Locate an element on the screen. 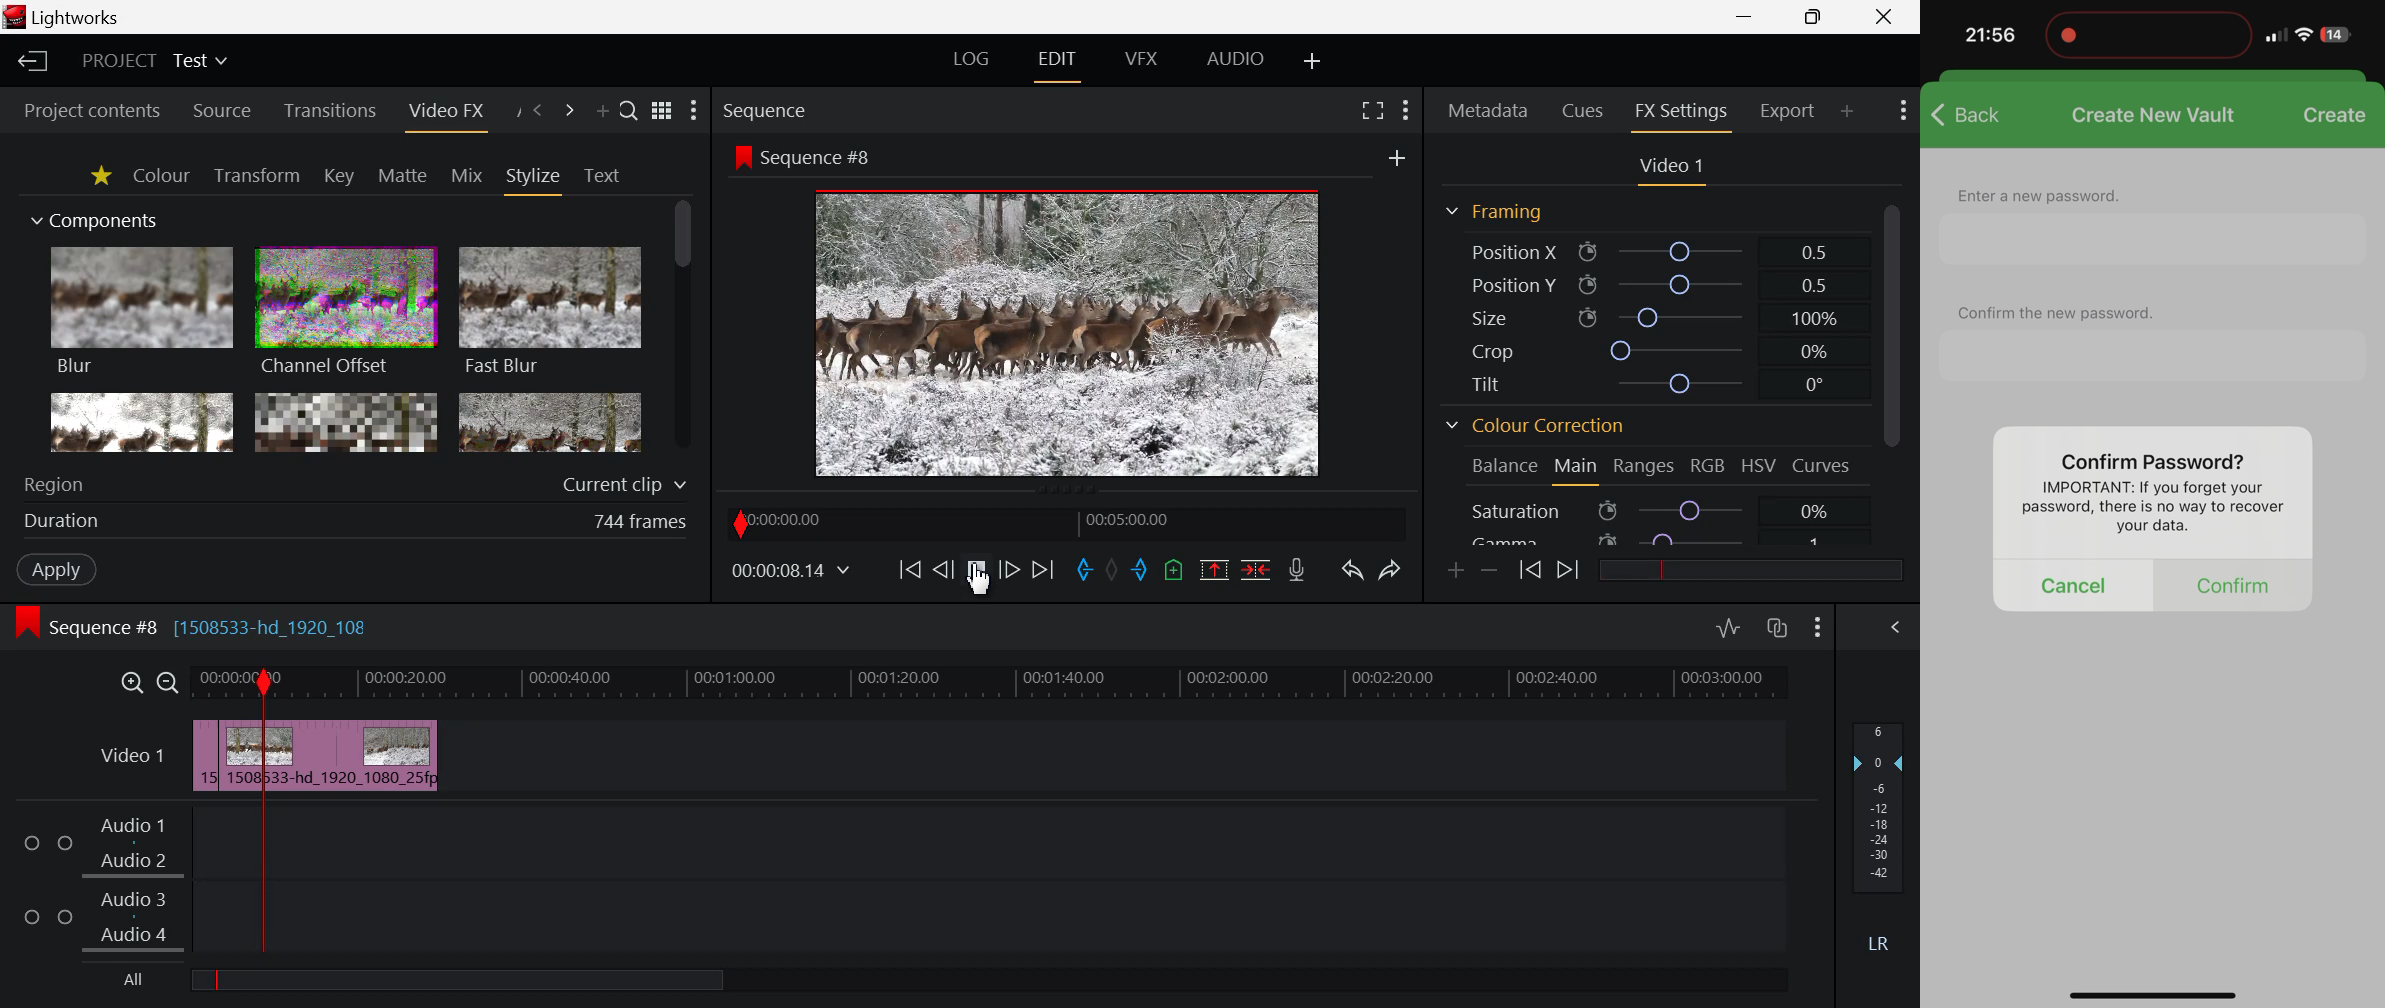  Region is located at coordinates (356, 483).